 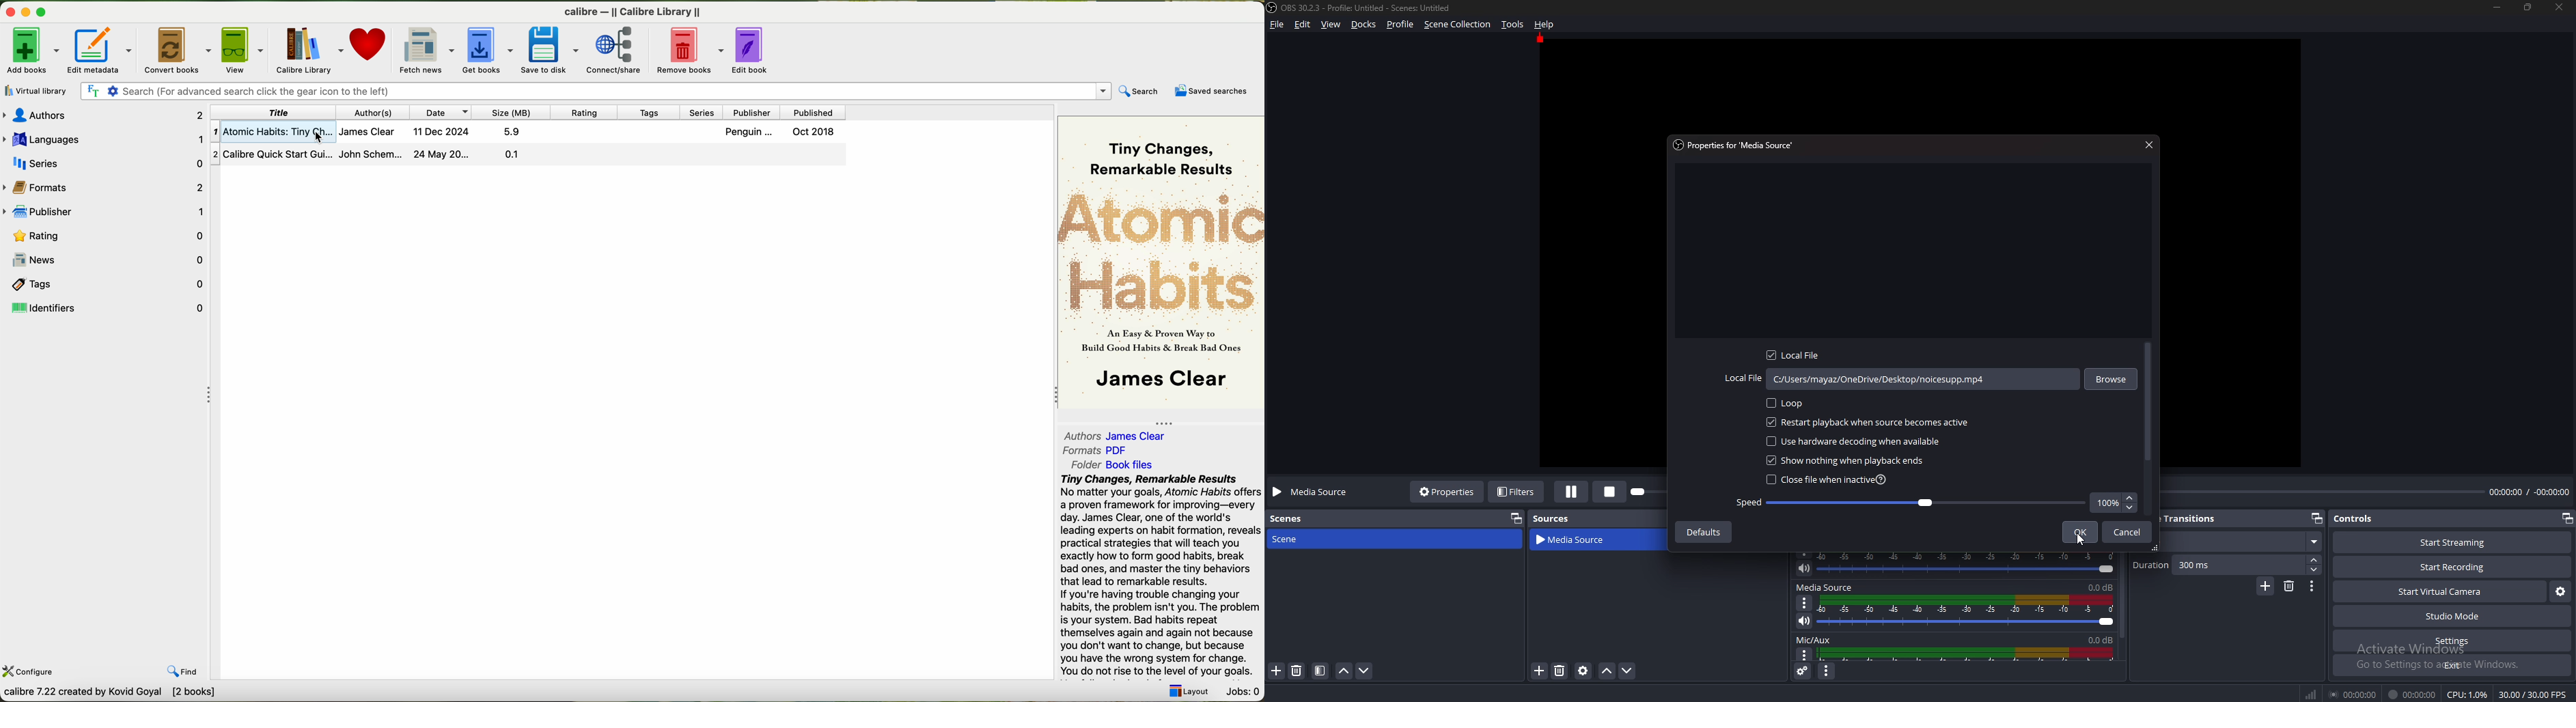 I want to click on mic/aux properties, so click(x=1803, y=655).